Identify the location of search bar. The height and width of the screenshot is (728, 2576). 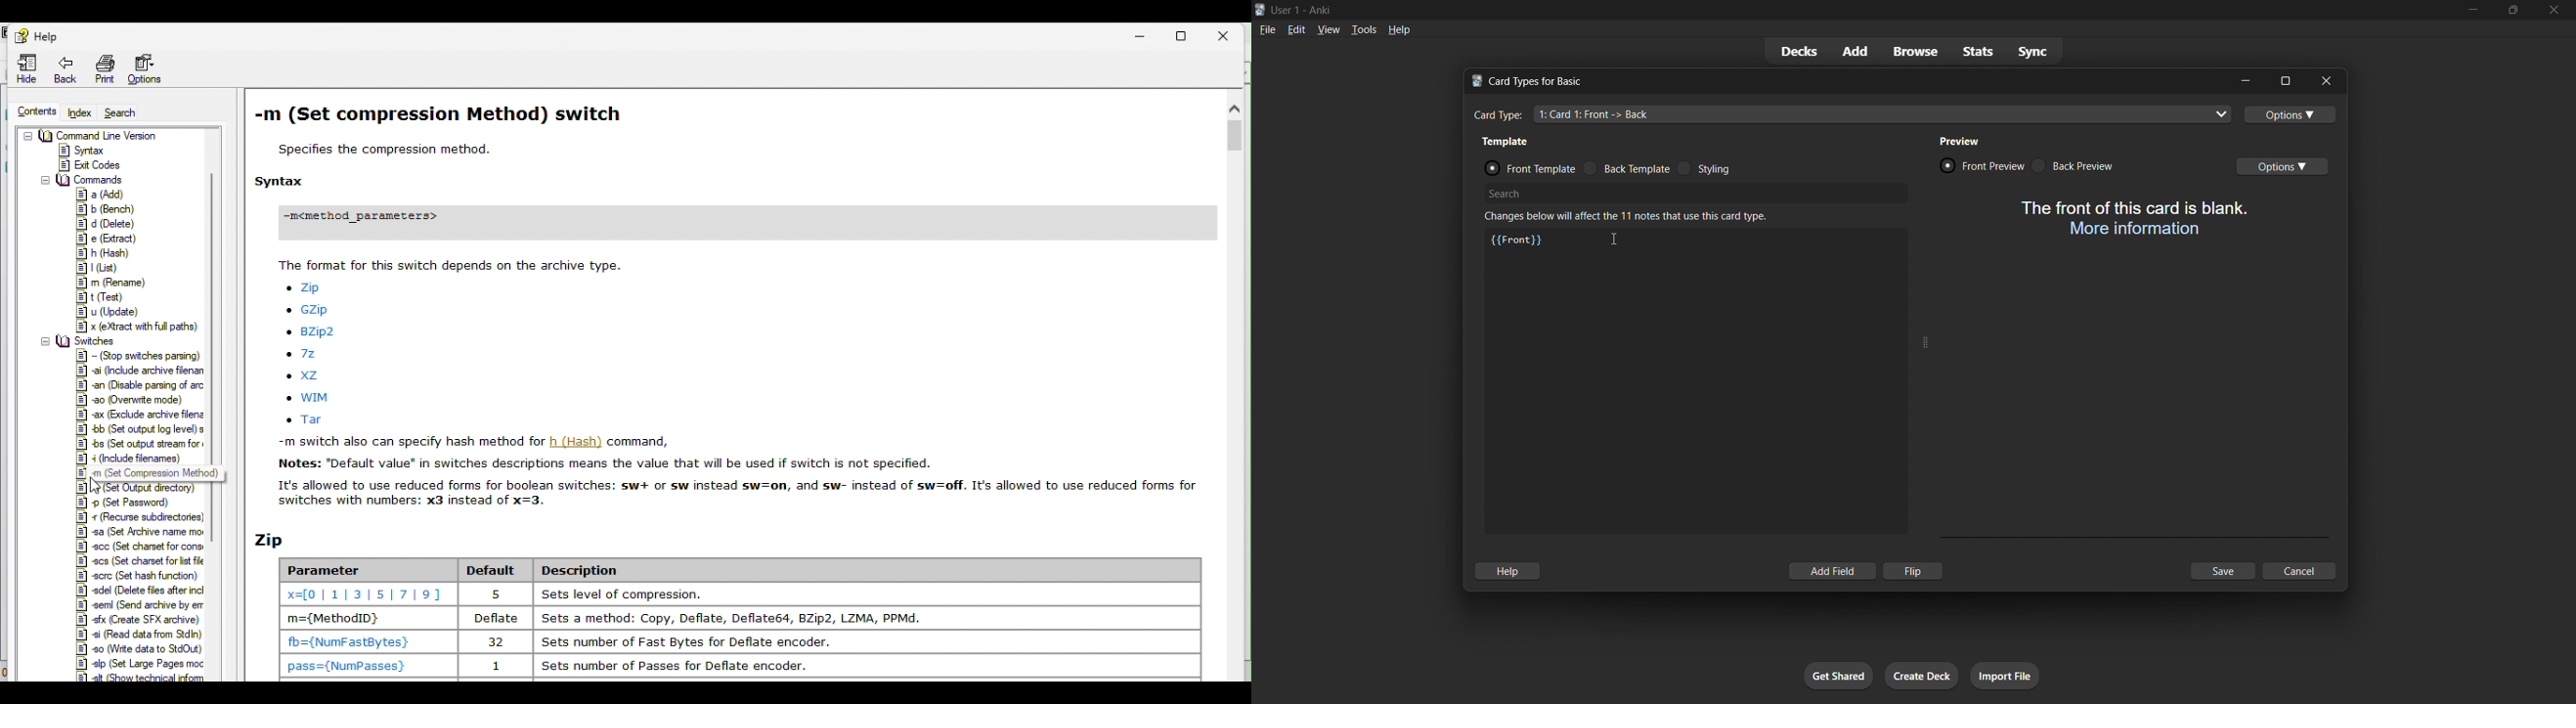
(1699, 192).